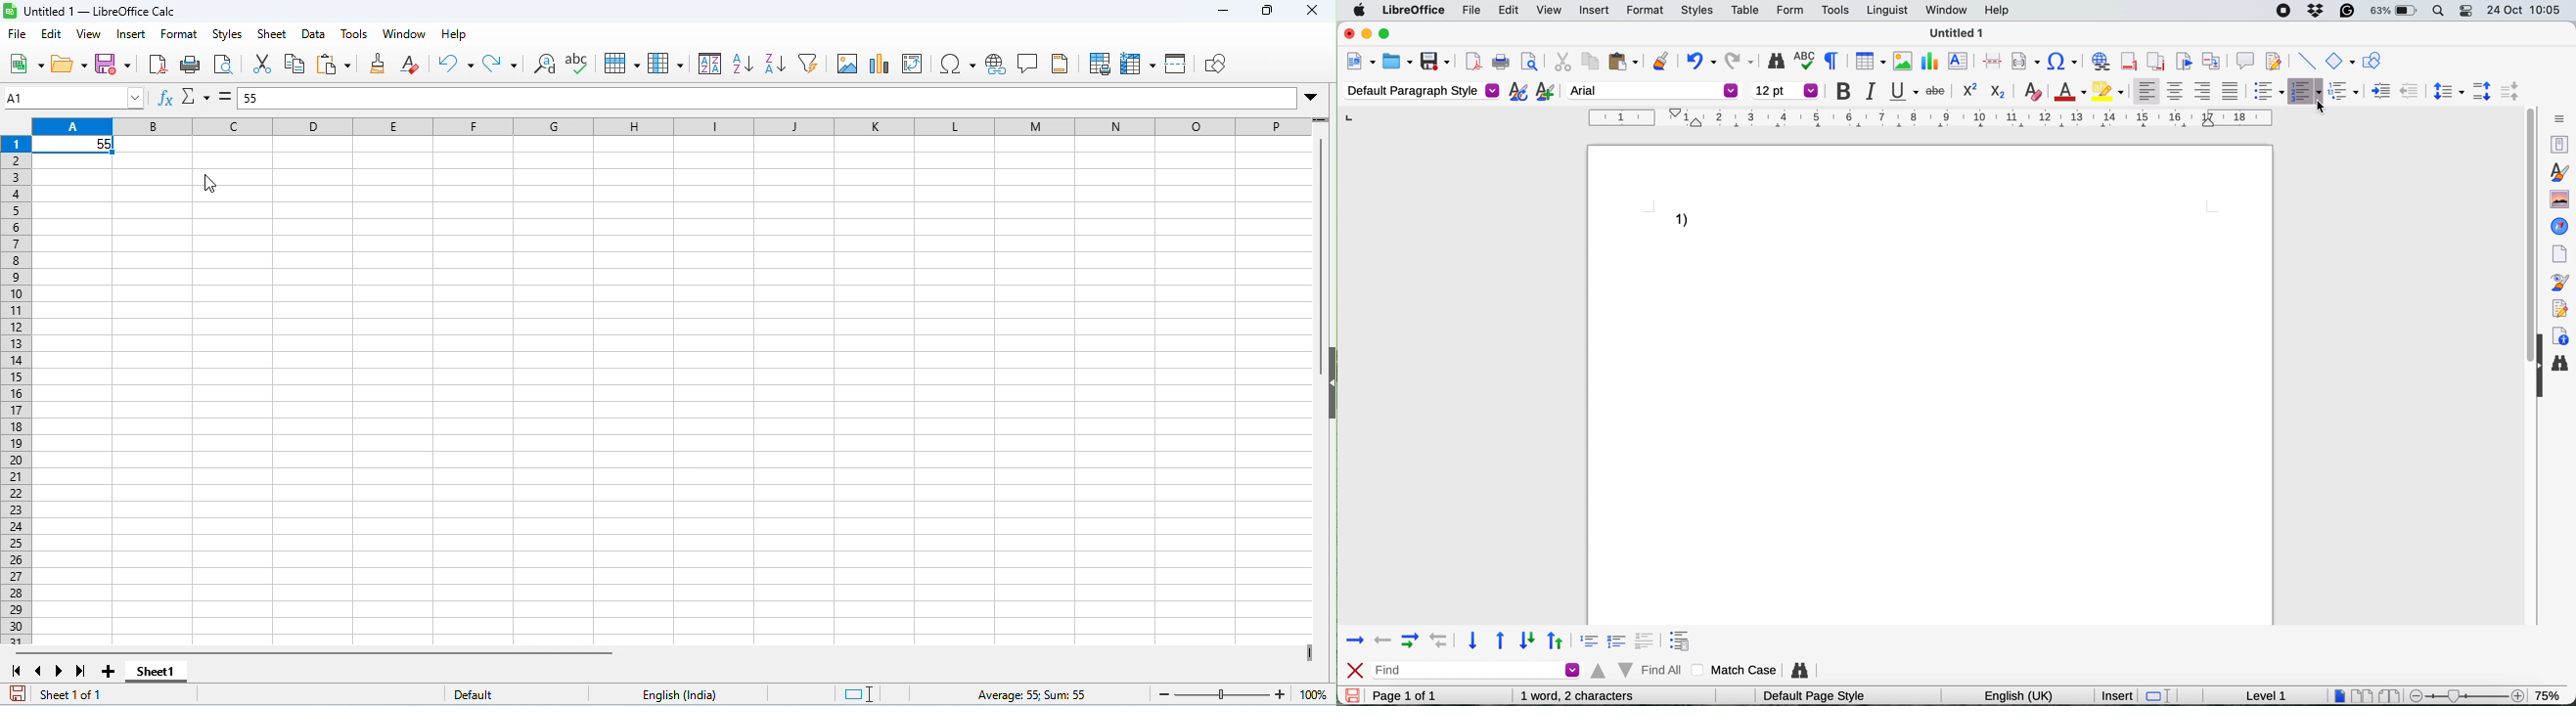 This screenshot has height=728, width=2576. Describe the element at coordinates (1968, 89) in the screenshot. I see `superscript` at that location.